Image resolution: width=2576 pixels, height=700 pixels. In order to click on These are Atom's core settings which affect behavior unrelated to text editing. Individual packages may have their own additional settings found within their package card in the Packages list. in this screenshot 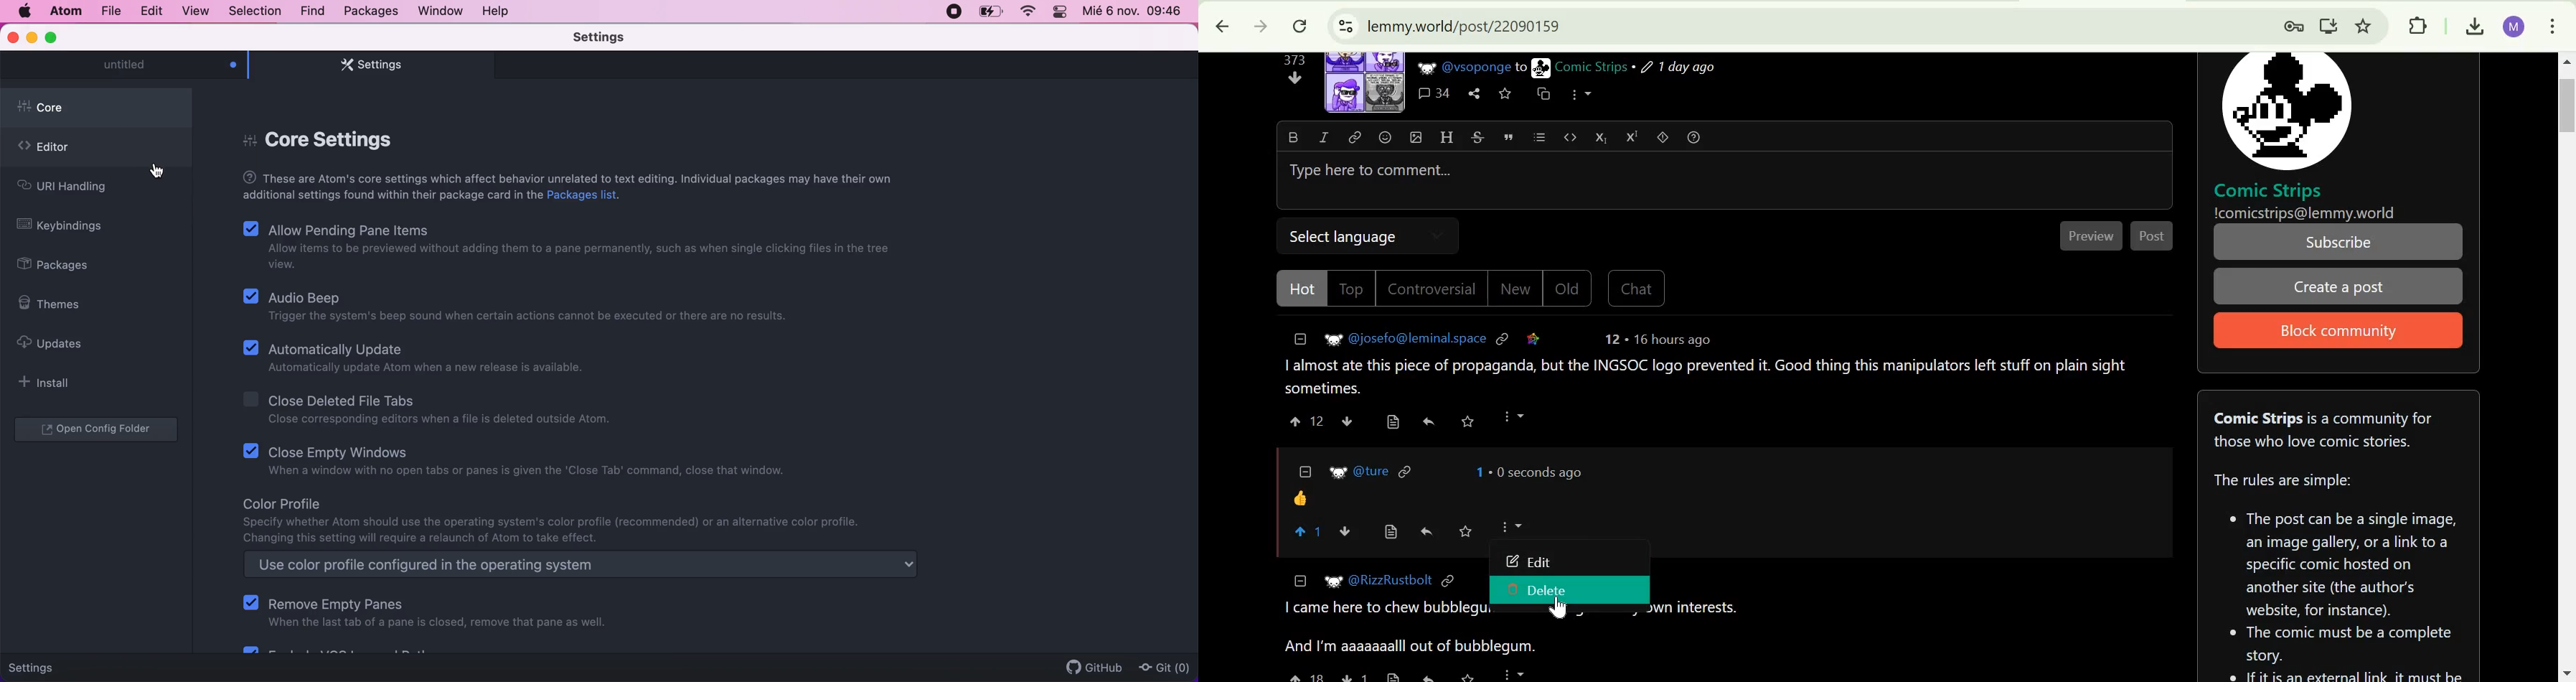, I will do `click(584, 189)`.